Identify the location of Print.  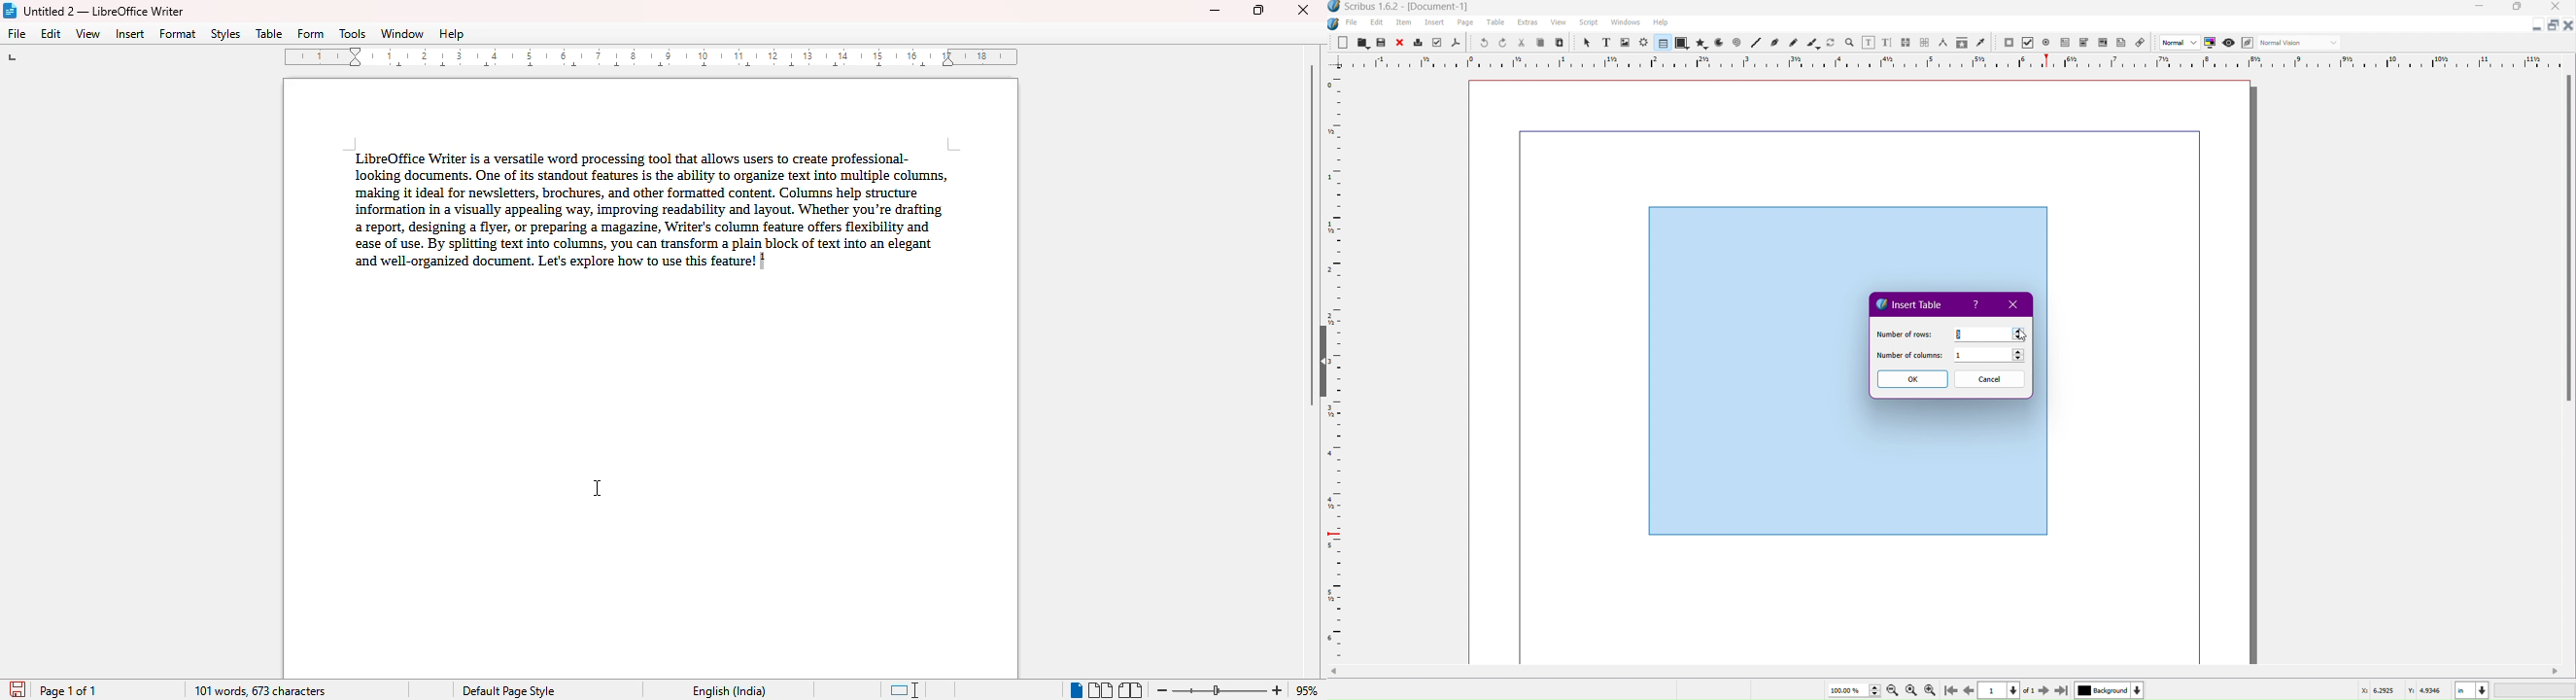
(1419, 42).